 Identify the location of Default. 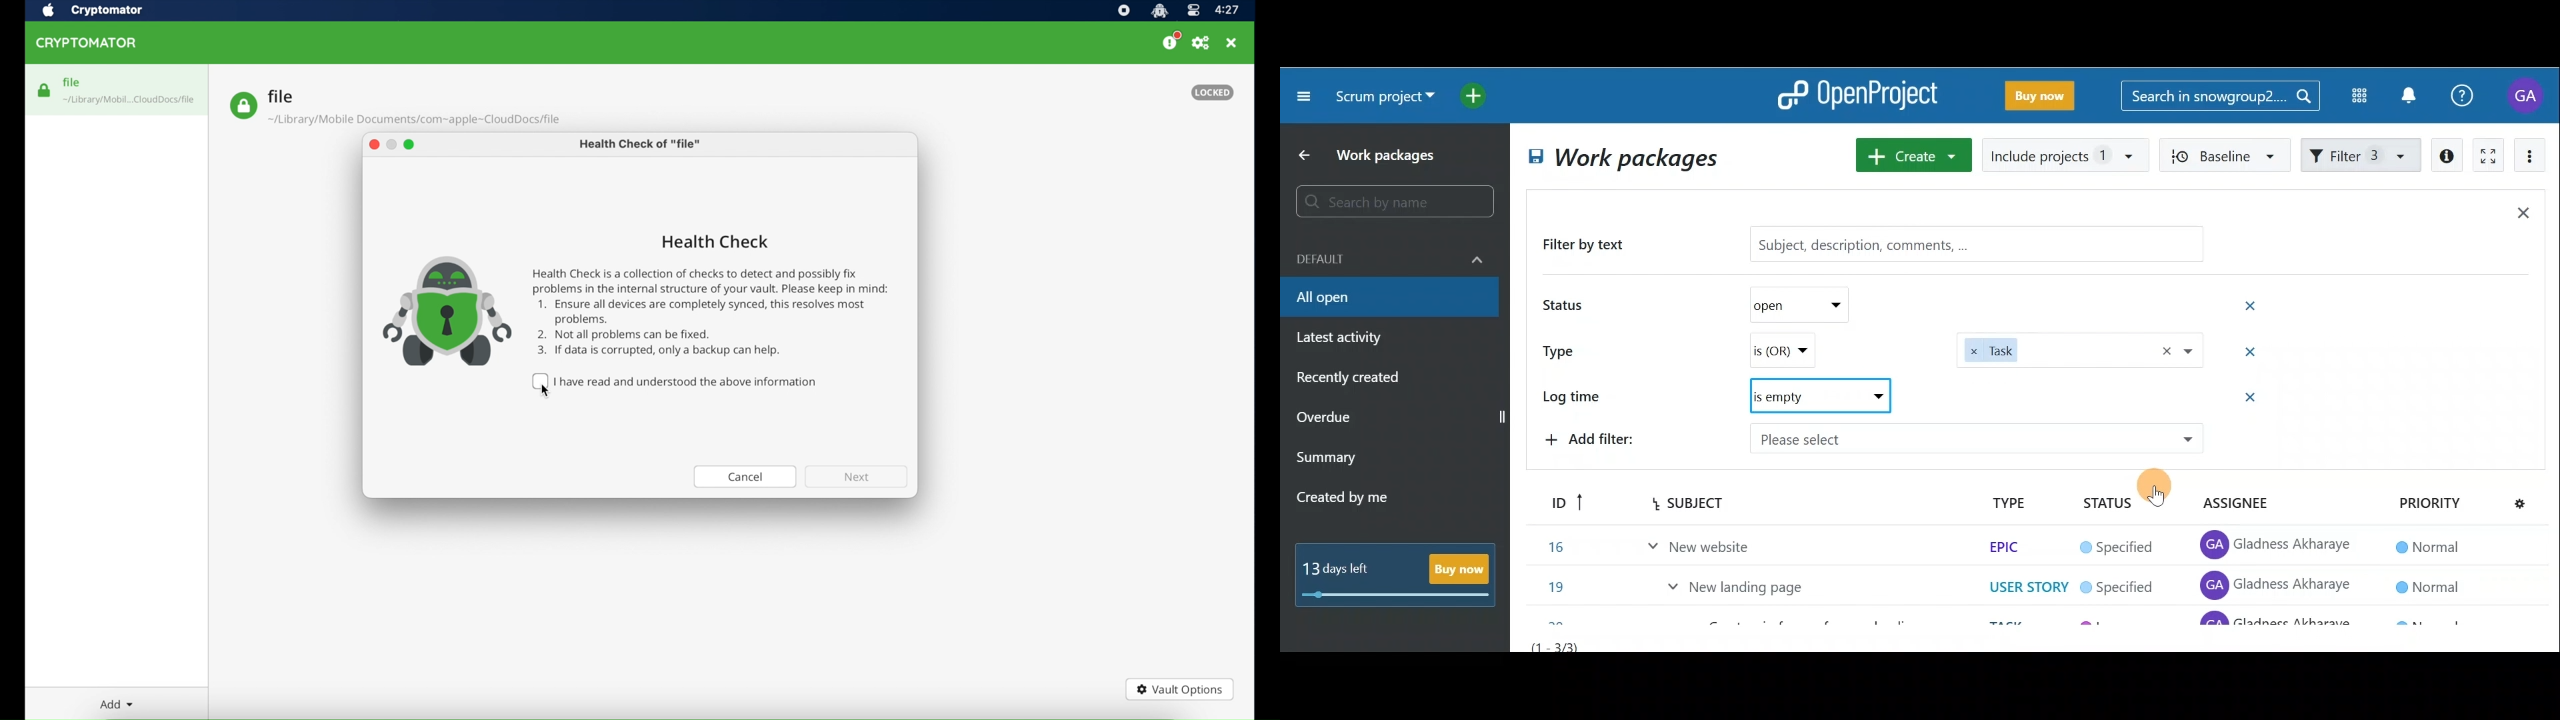
(1390, 257).